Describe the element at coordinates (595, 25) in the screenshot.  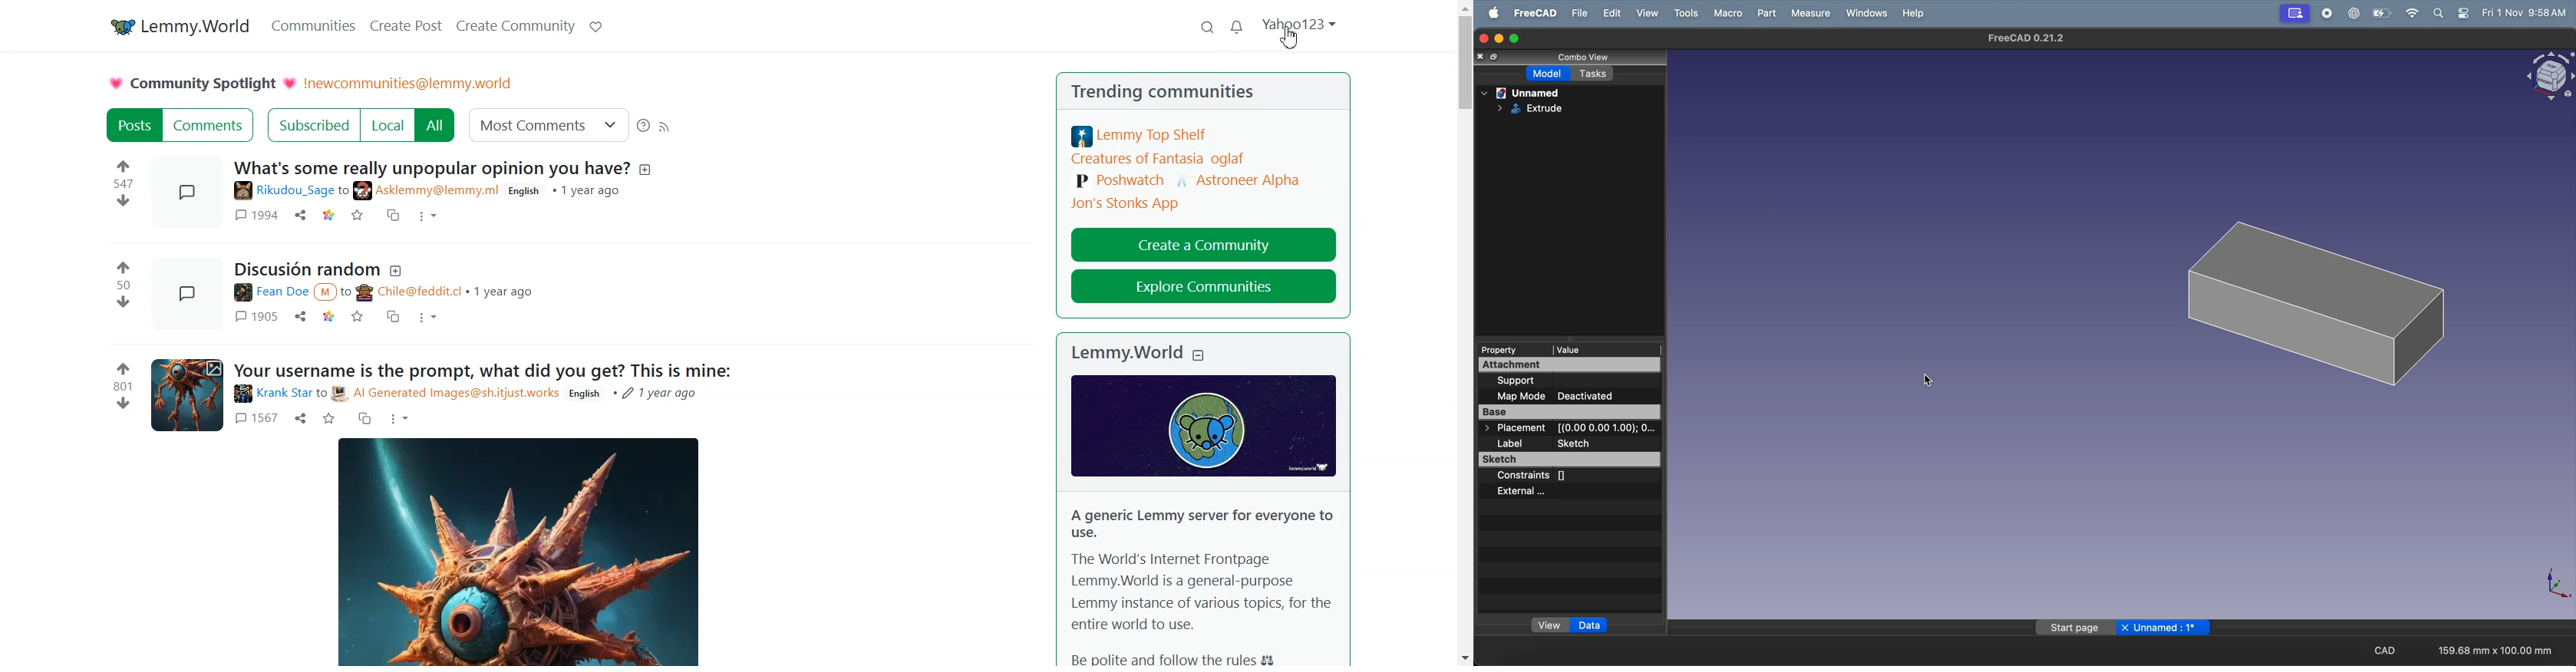
I see `Support Limmy` at that location.